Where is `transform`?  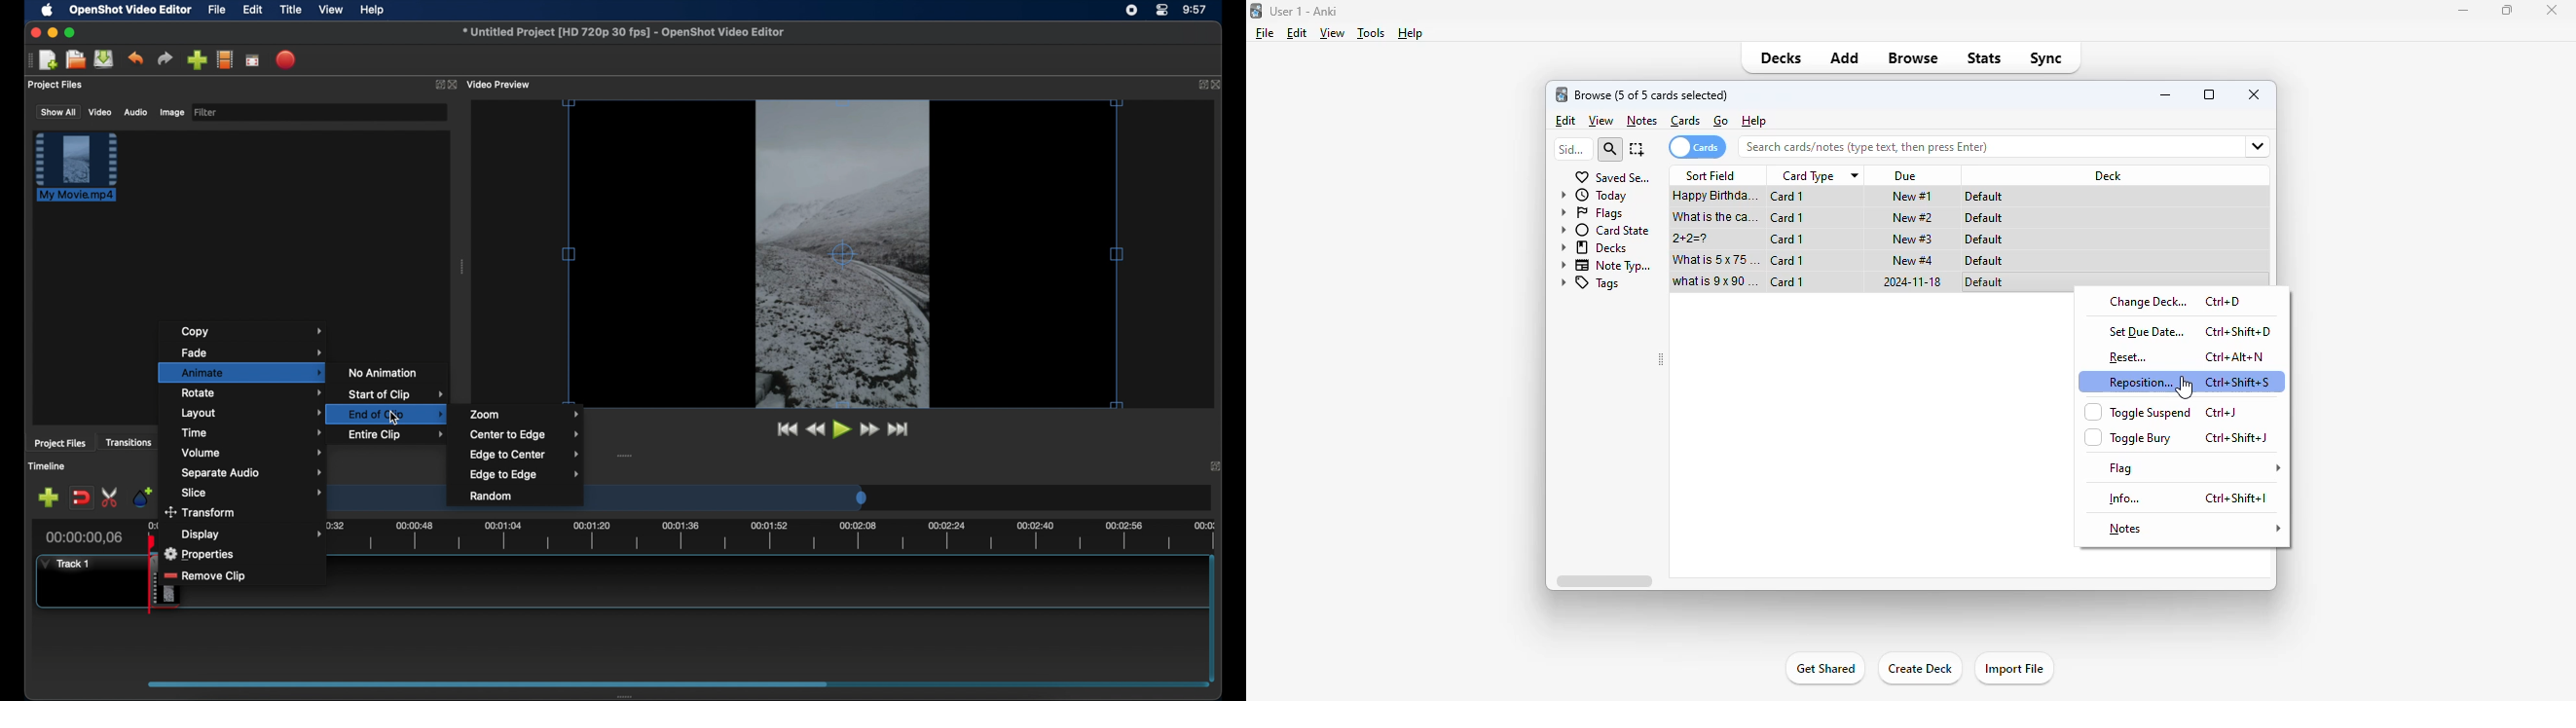 transform is located at coordinates (204, 512).